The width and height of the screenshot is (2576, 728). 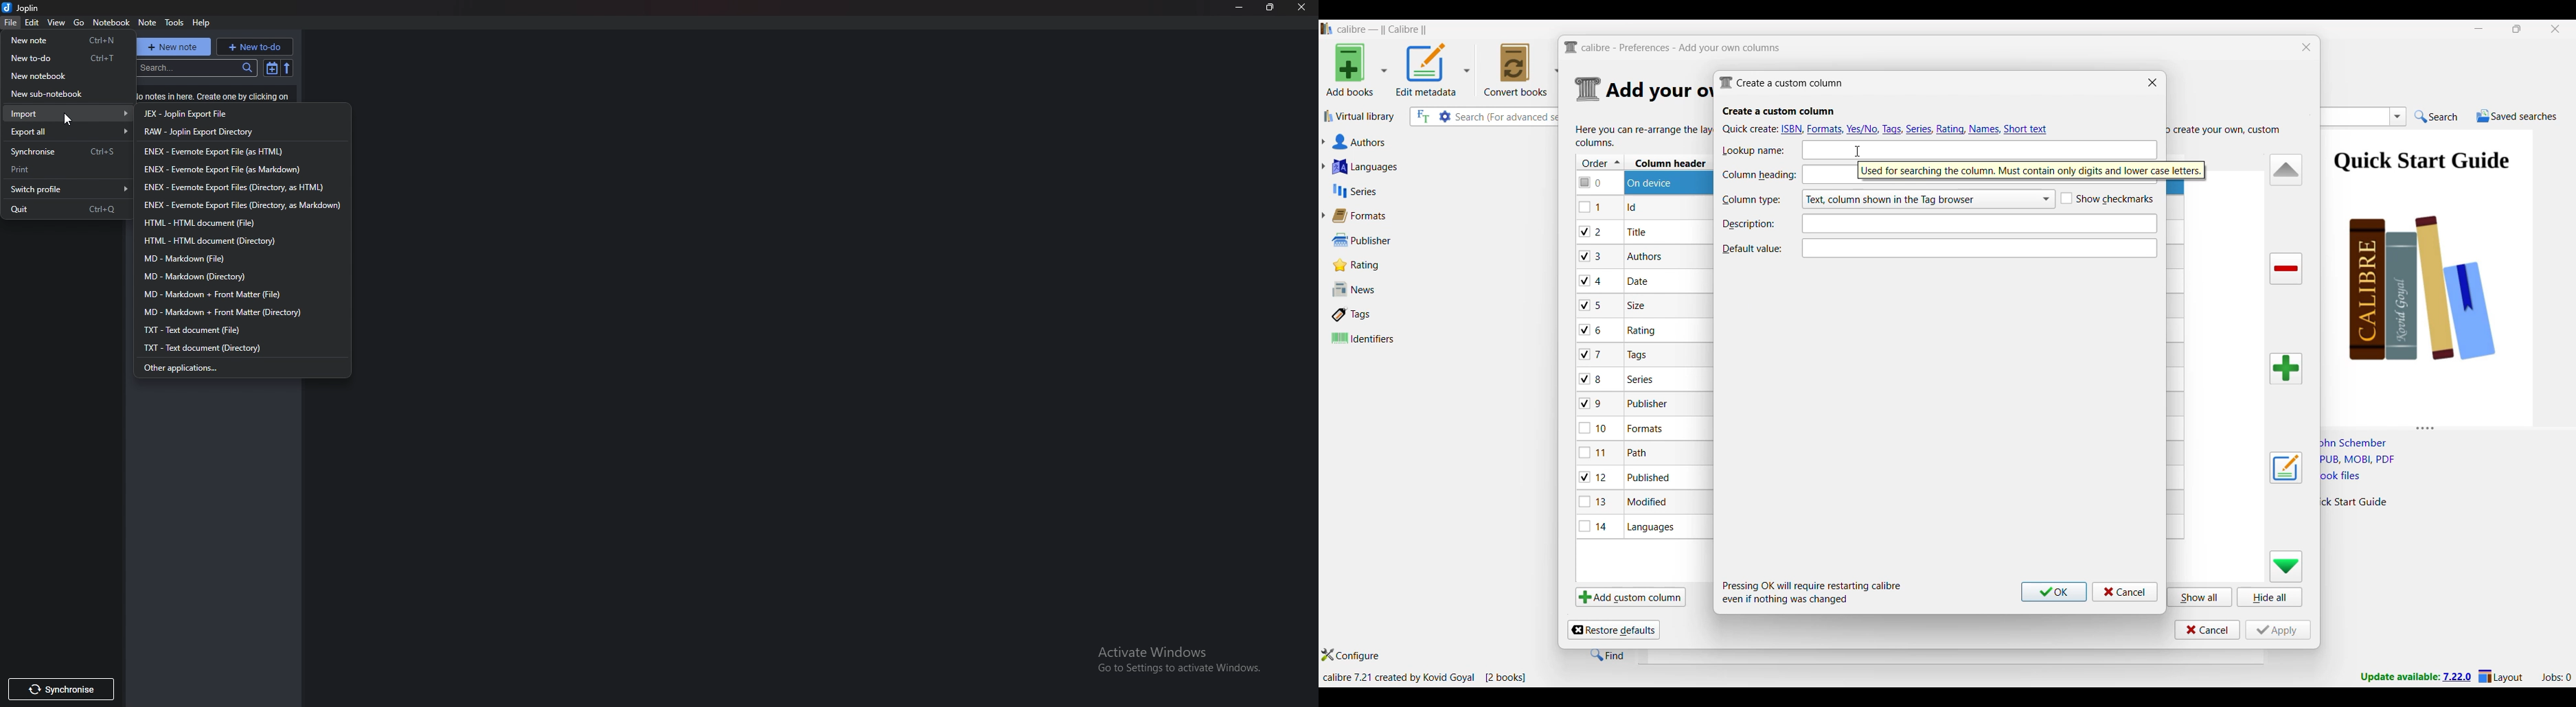 What do you see at coordinates (80, 21) in the screenshot?
I see `go` at bounding box center [80, 21].